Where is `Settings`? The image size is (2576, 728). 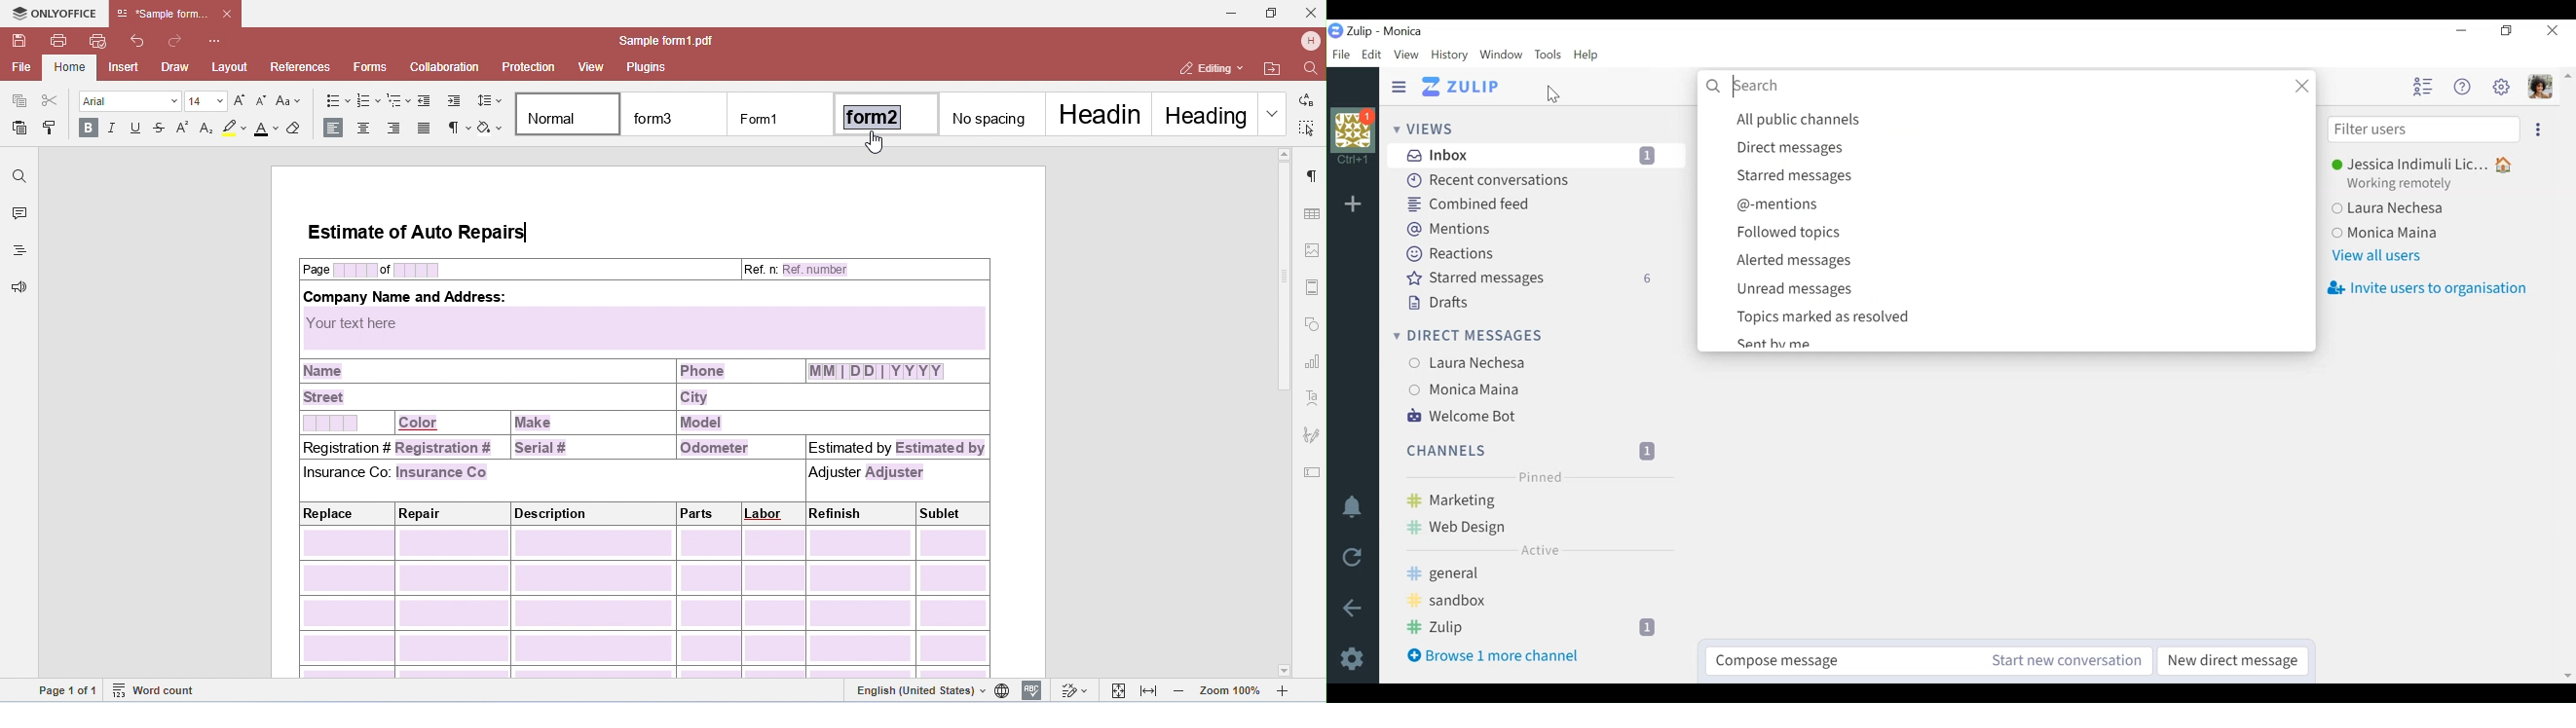 Settings is located at coordinates (1352, 659).